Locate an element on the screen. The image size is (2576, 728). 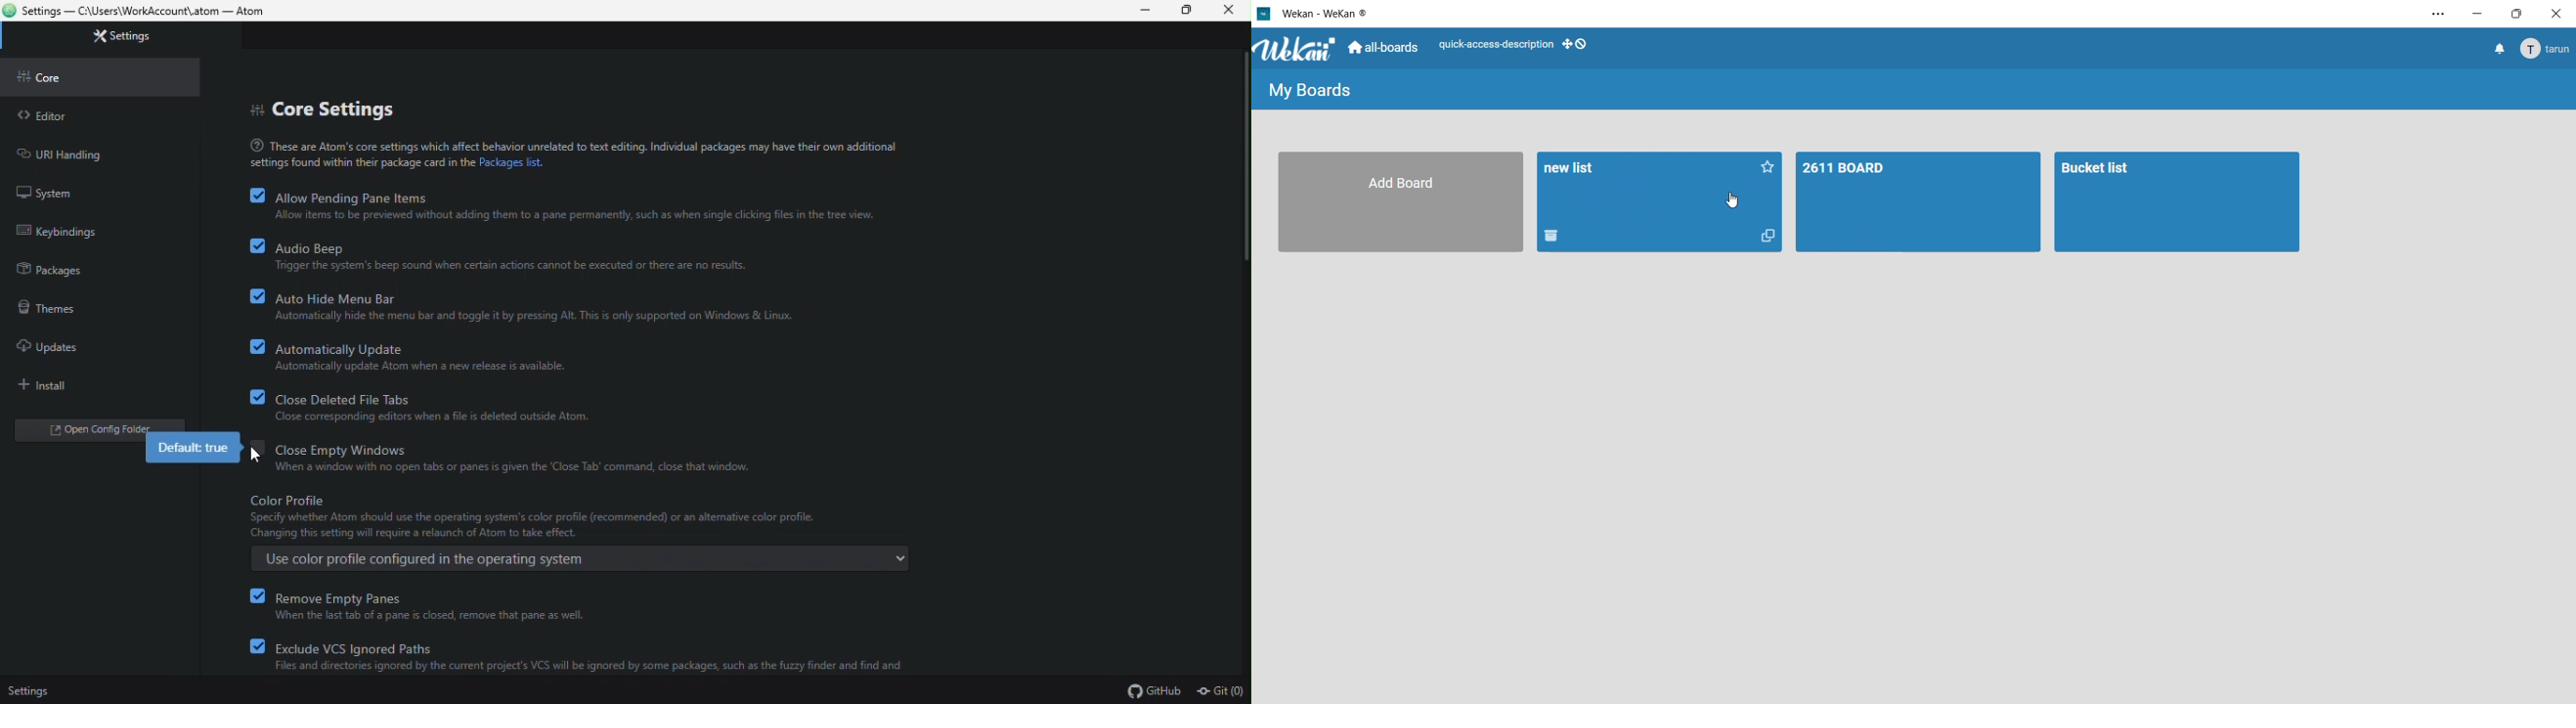
cursor is located at coordinates (1732, 201).